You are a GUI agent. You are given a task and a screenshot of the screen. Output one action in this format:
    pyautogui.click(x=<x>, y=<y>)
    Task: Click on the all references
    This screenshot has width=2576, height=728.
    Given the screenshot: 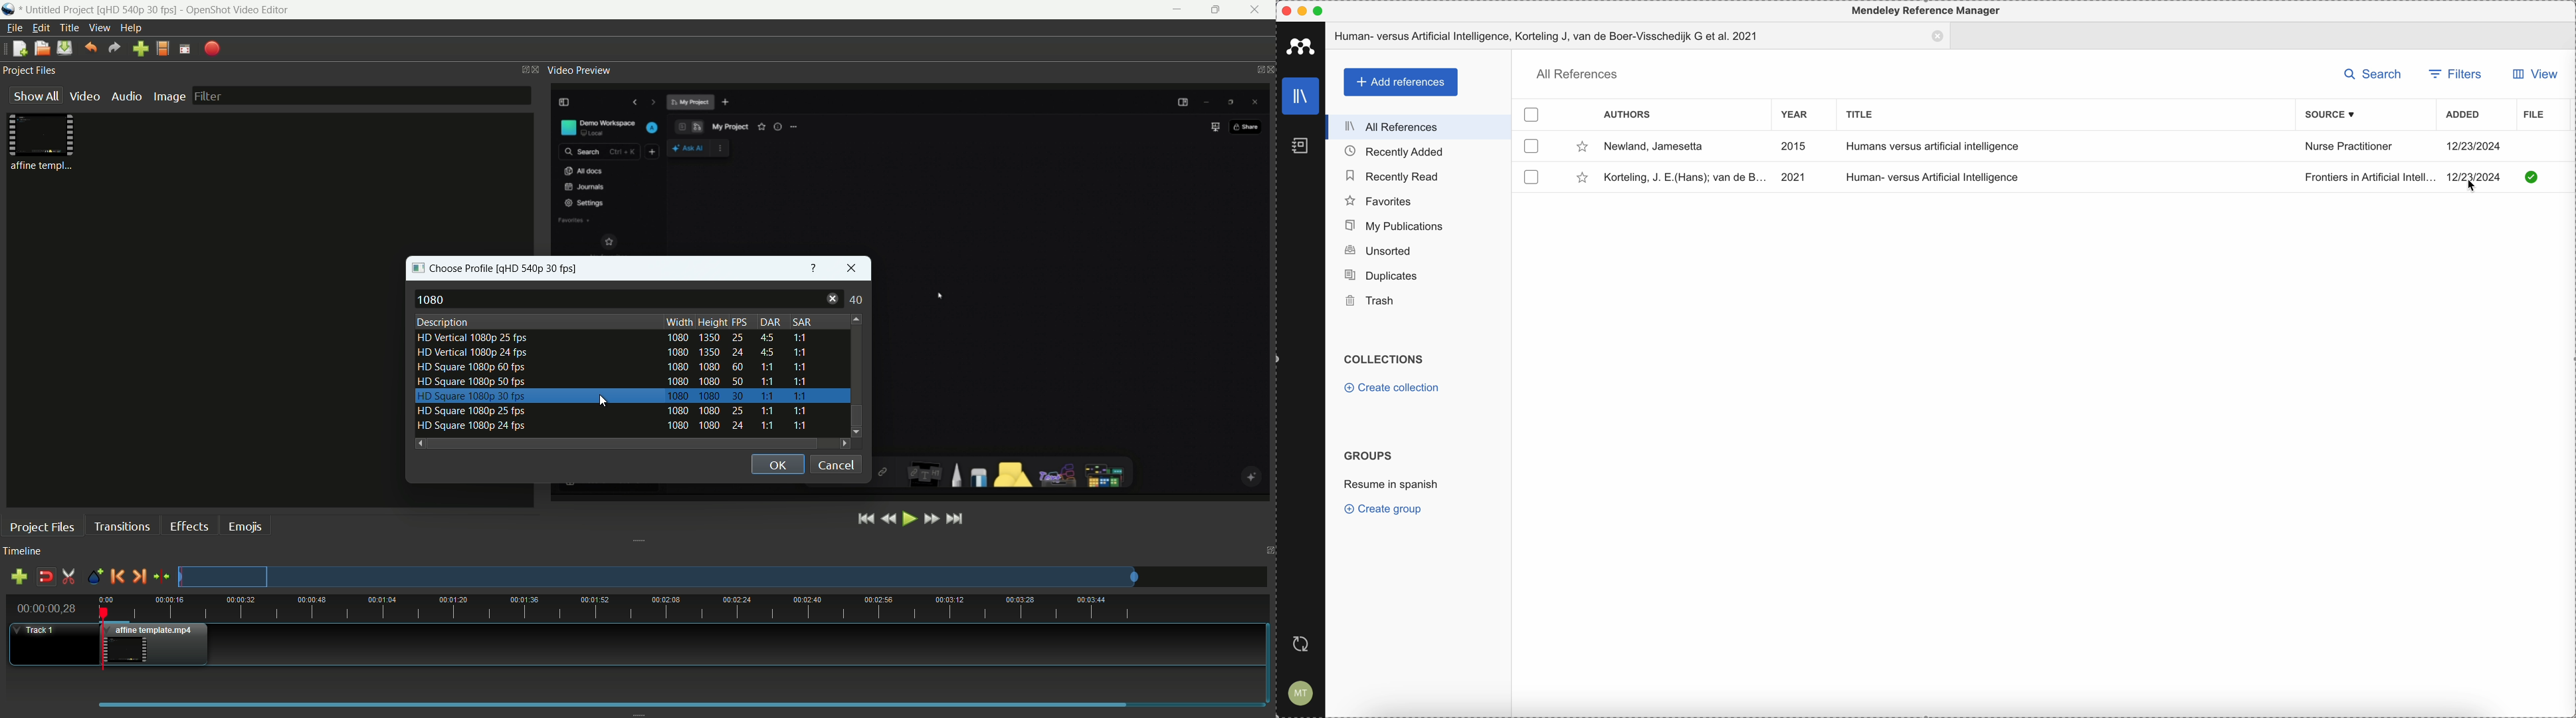 What is the action you would take?
    pyautogui.click(x=1575, y=74)
    